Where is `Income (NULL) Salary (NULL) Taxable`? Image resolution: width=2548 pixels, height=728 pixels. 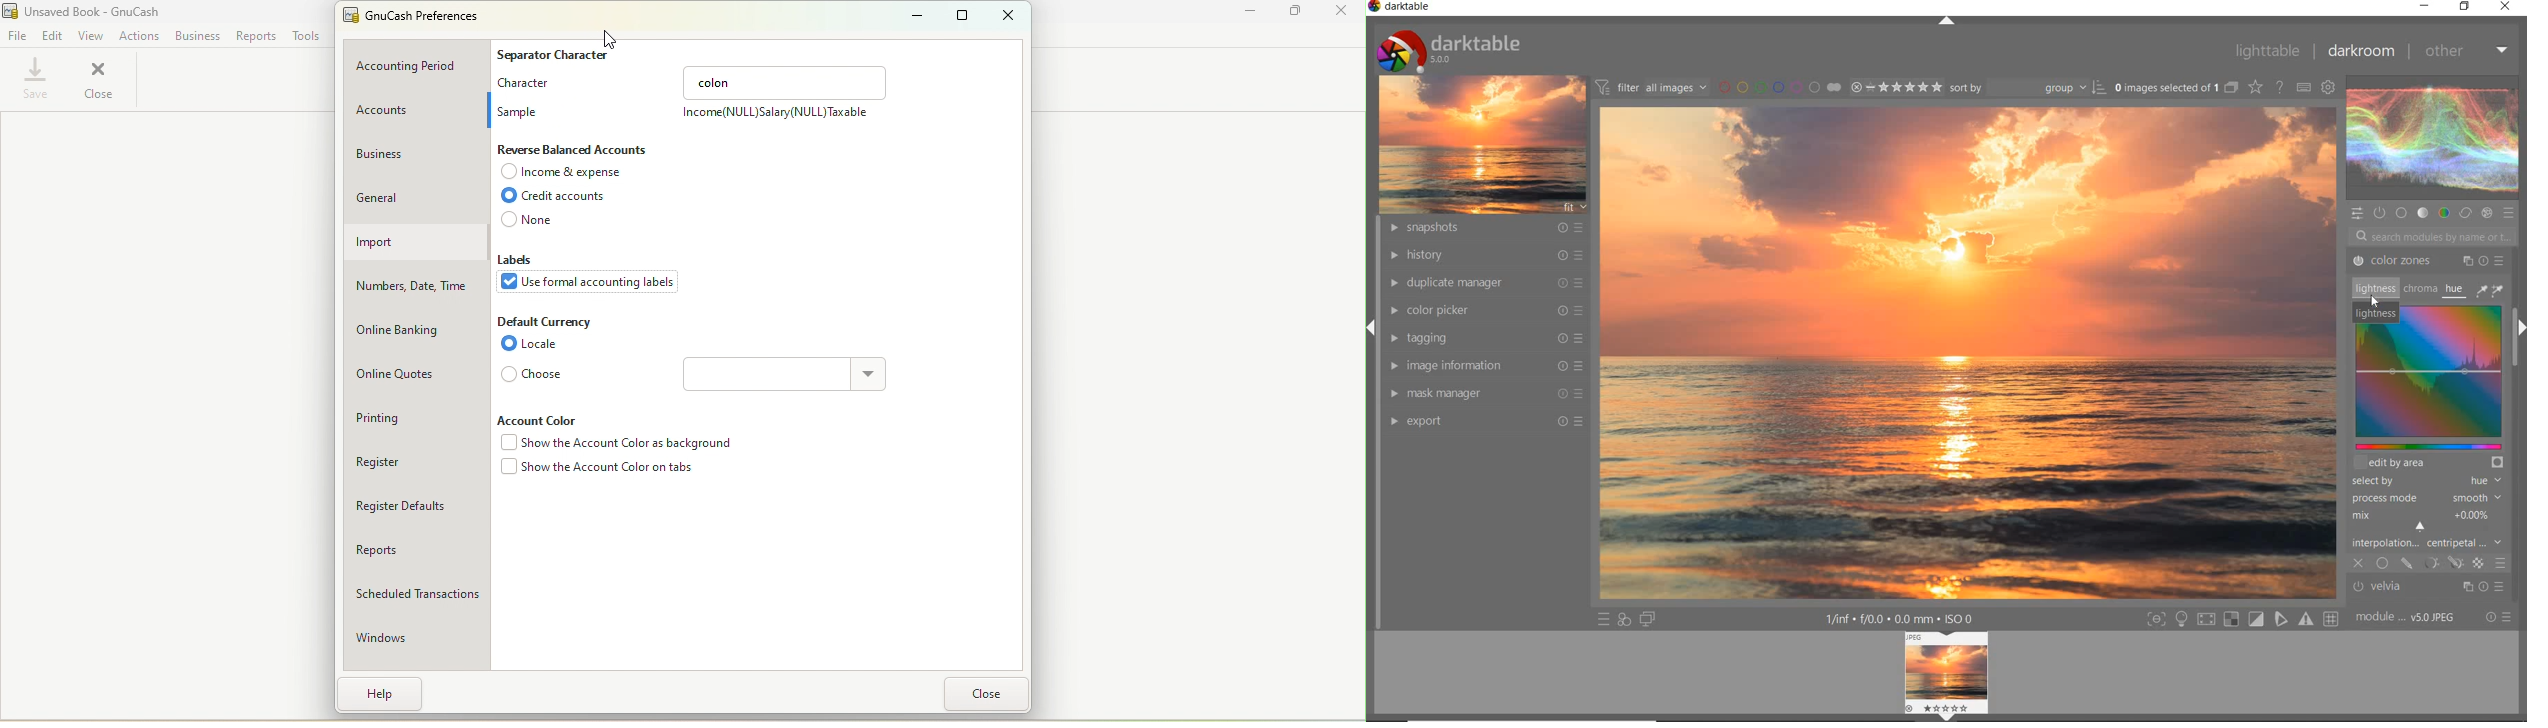
Income (NULL) Salary (NULL) Taxable is located at coordinates (774, 116).